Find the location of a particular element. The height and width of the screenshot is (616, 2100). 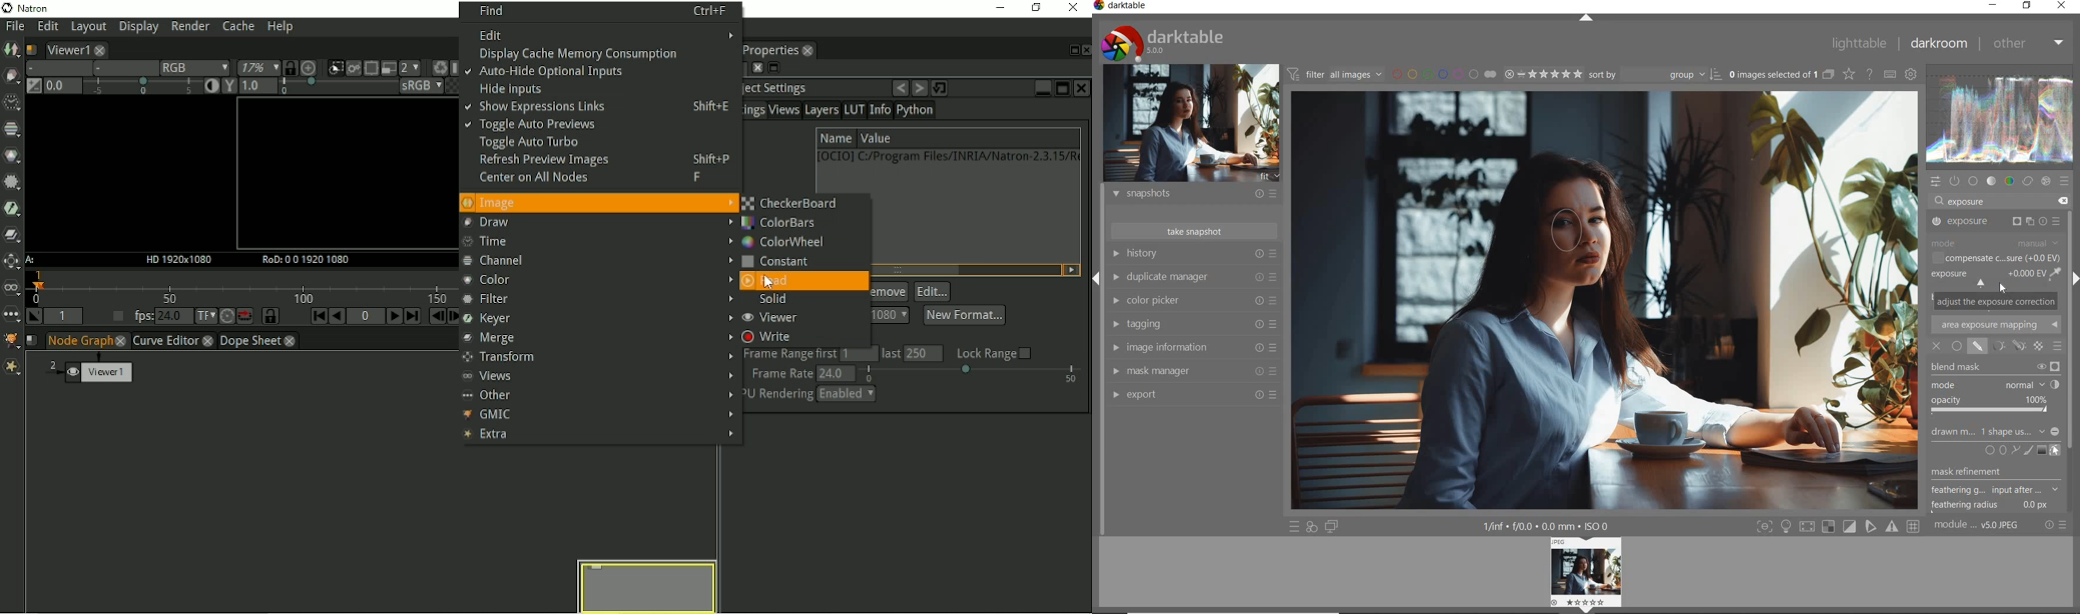

export is located at coordinates (1194, 394).